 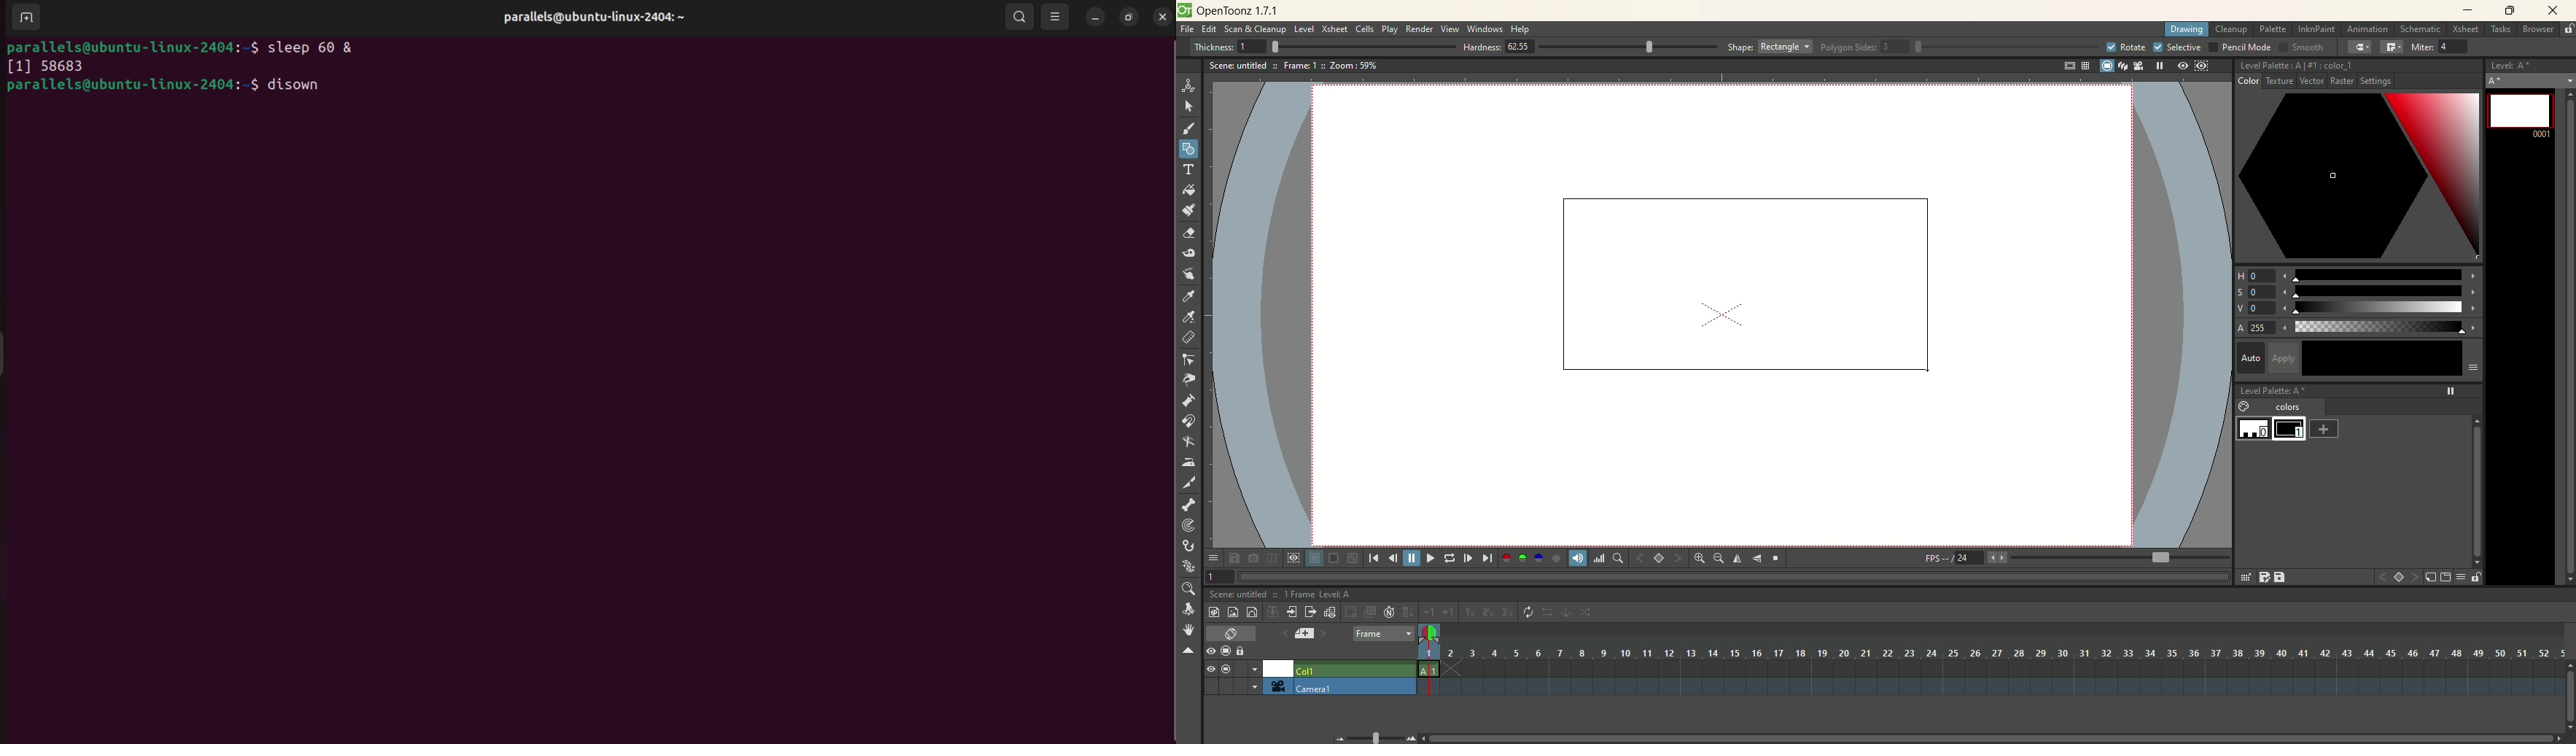 I want to click on white background, so click(x=1314, y=559).